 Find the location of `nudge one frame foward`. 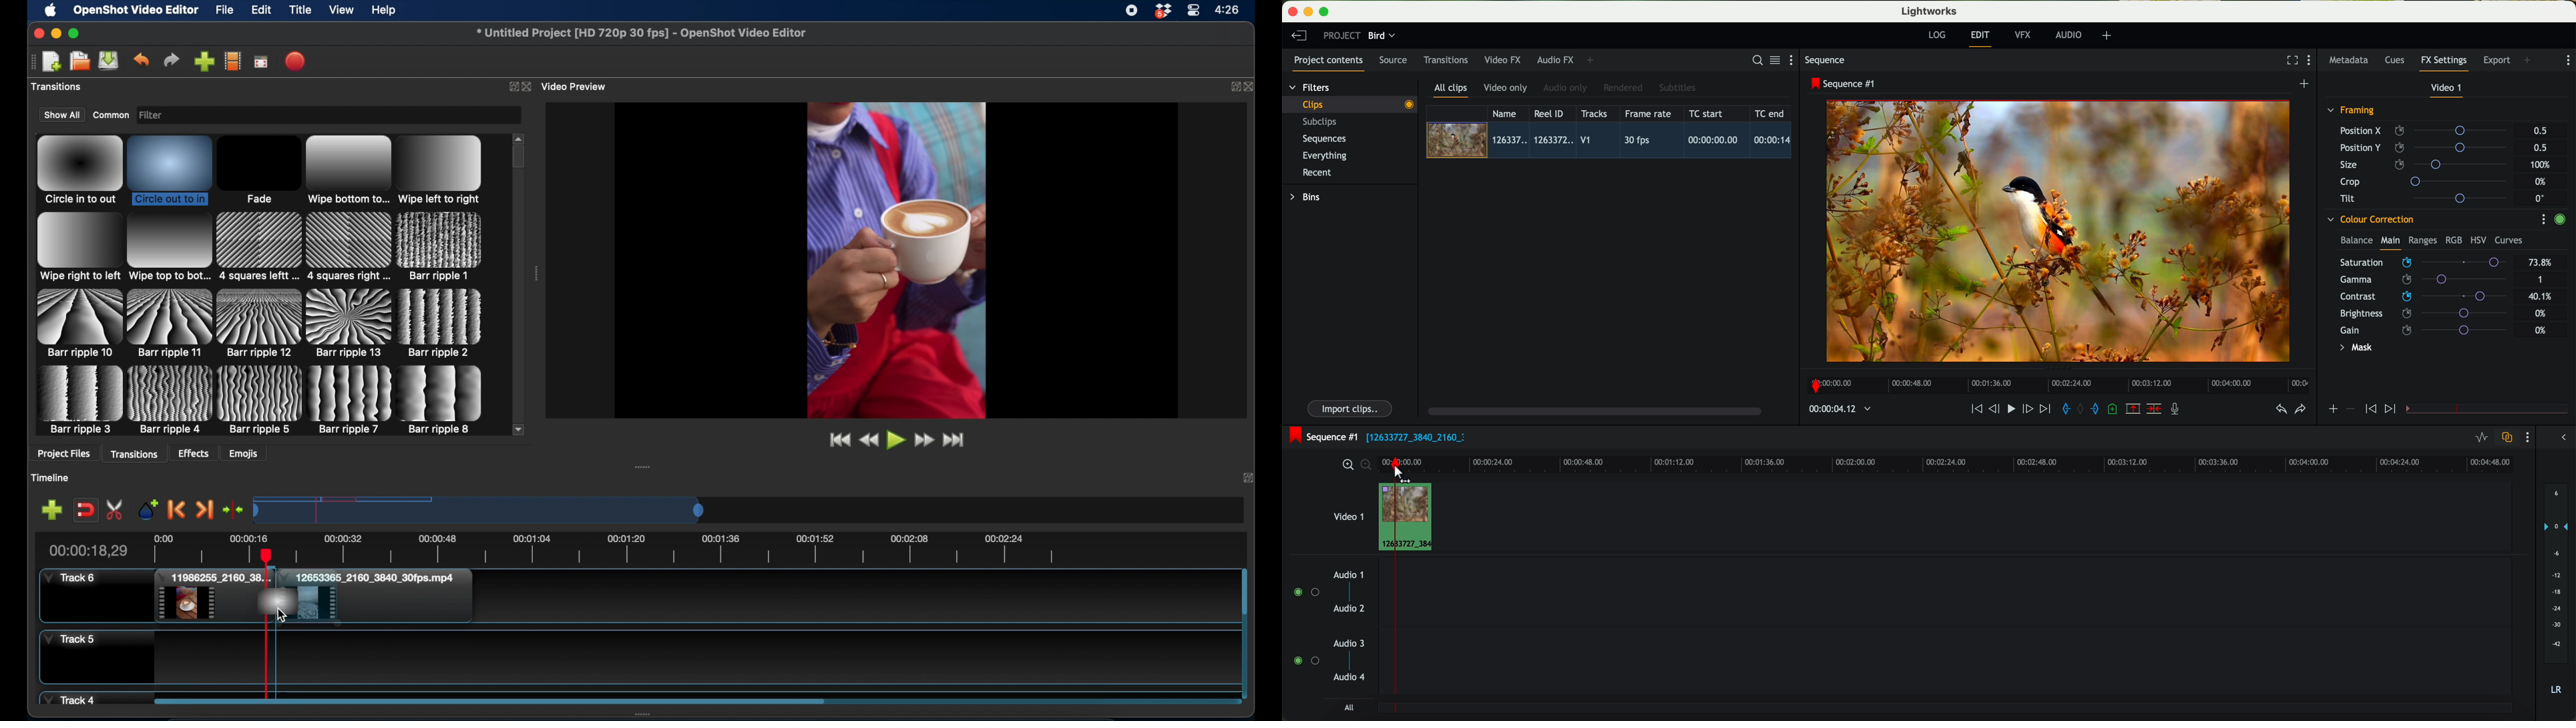

nudge one frame foward is located at coordinates (2029, 409).